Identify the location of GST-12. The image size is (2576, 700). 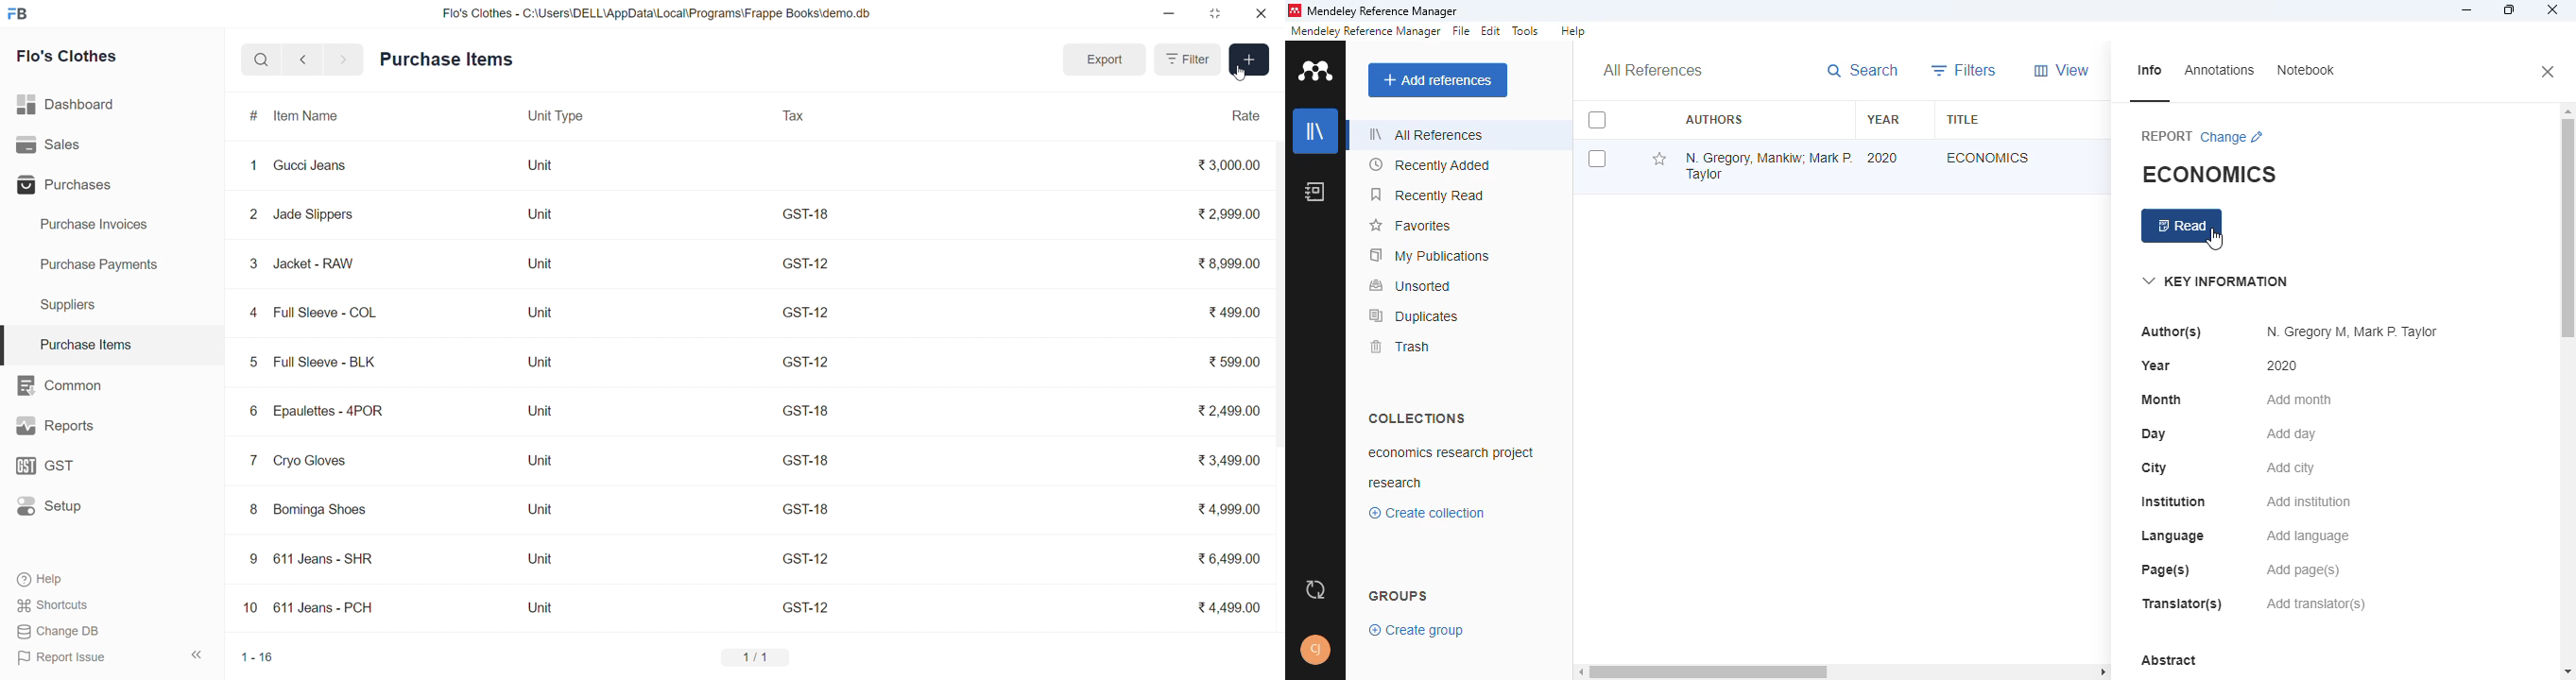
(807, 263).